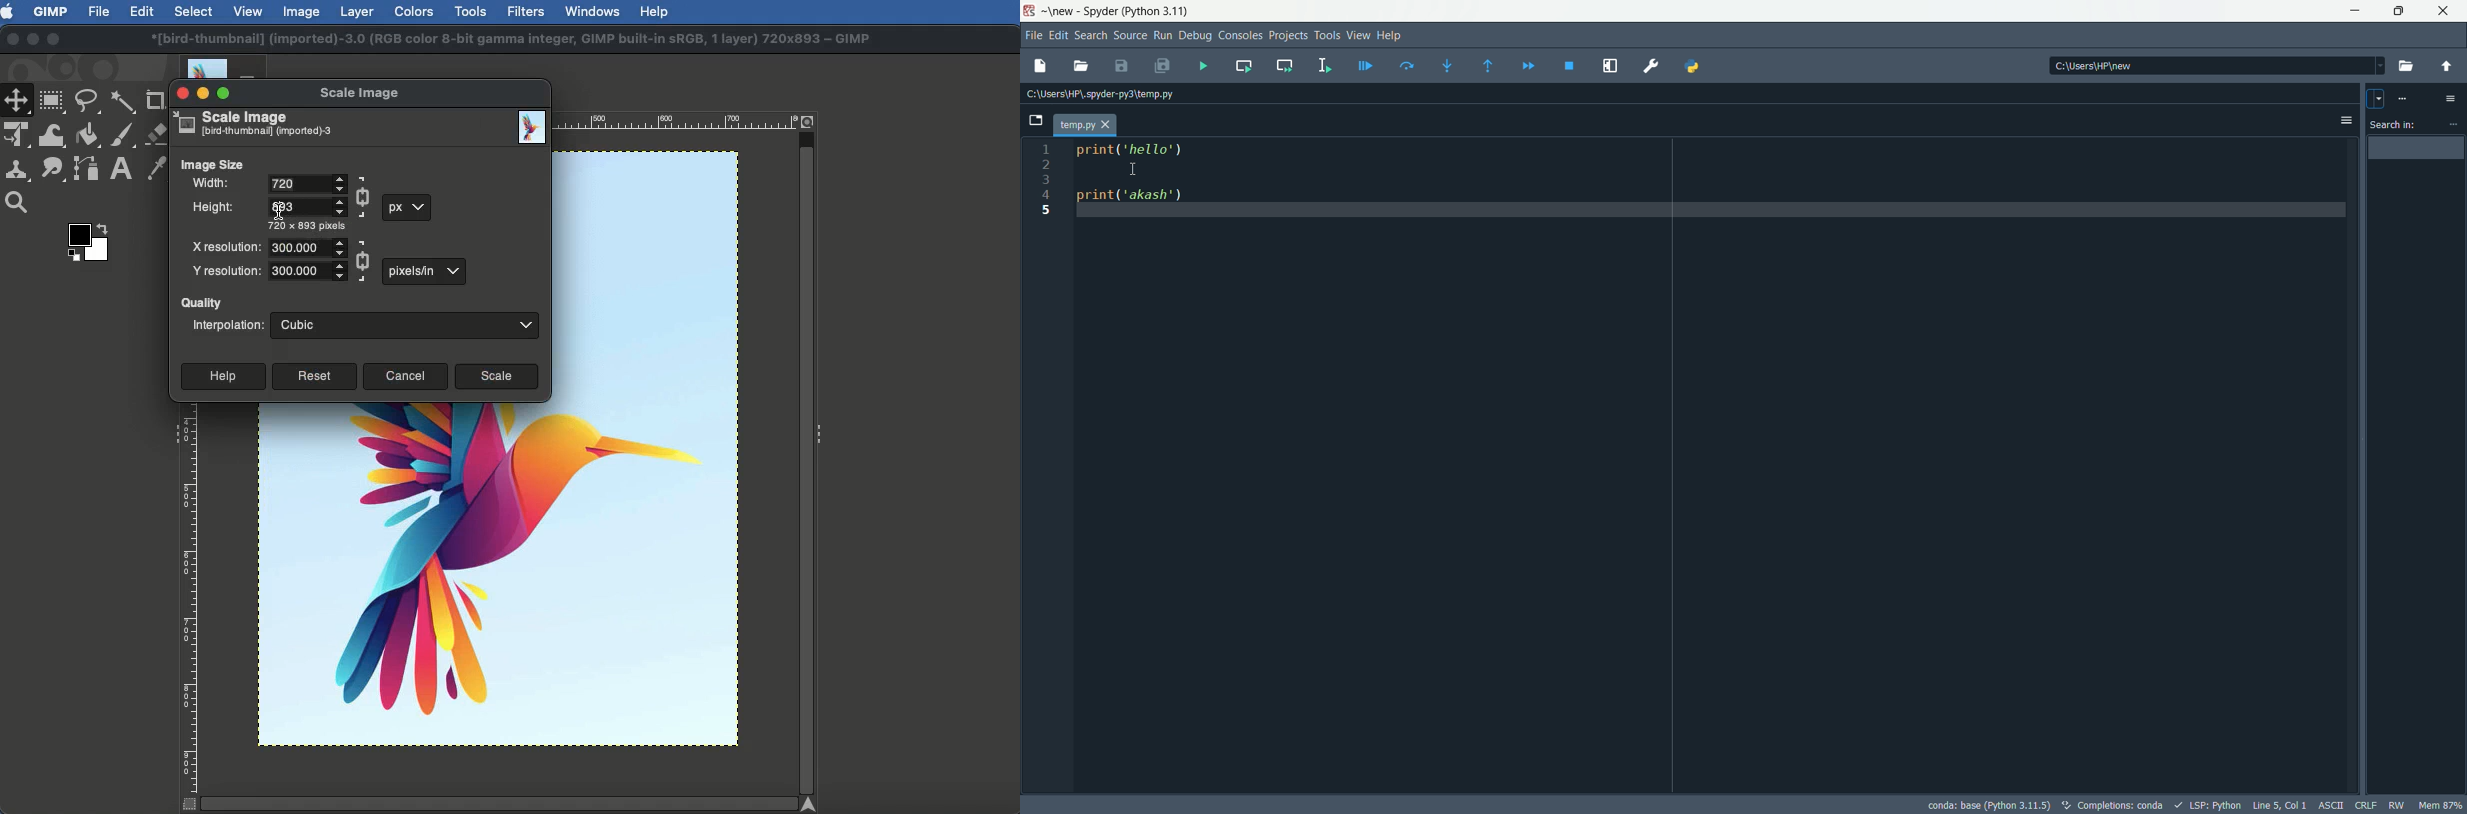 The image size is (2492, 840). What do you see at coordinates (1245, 66) in the screenshot?
I see `run current cell` at bounding box center [1245, 66].